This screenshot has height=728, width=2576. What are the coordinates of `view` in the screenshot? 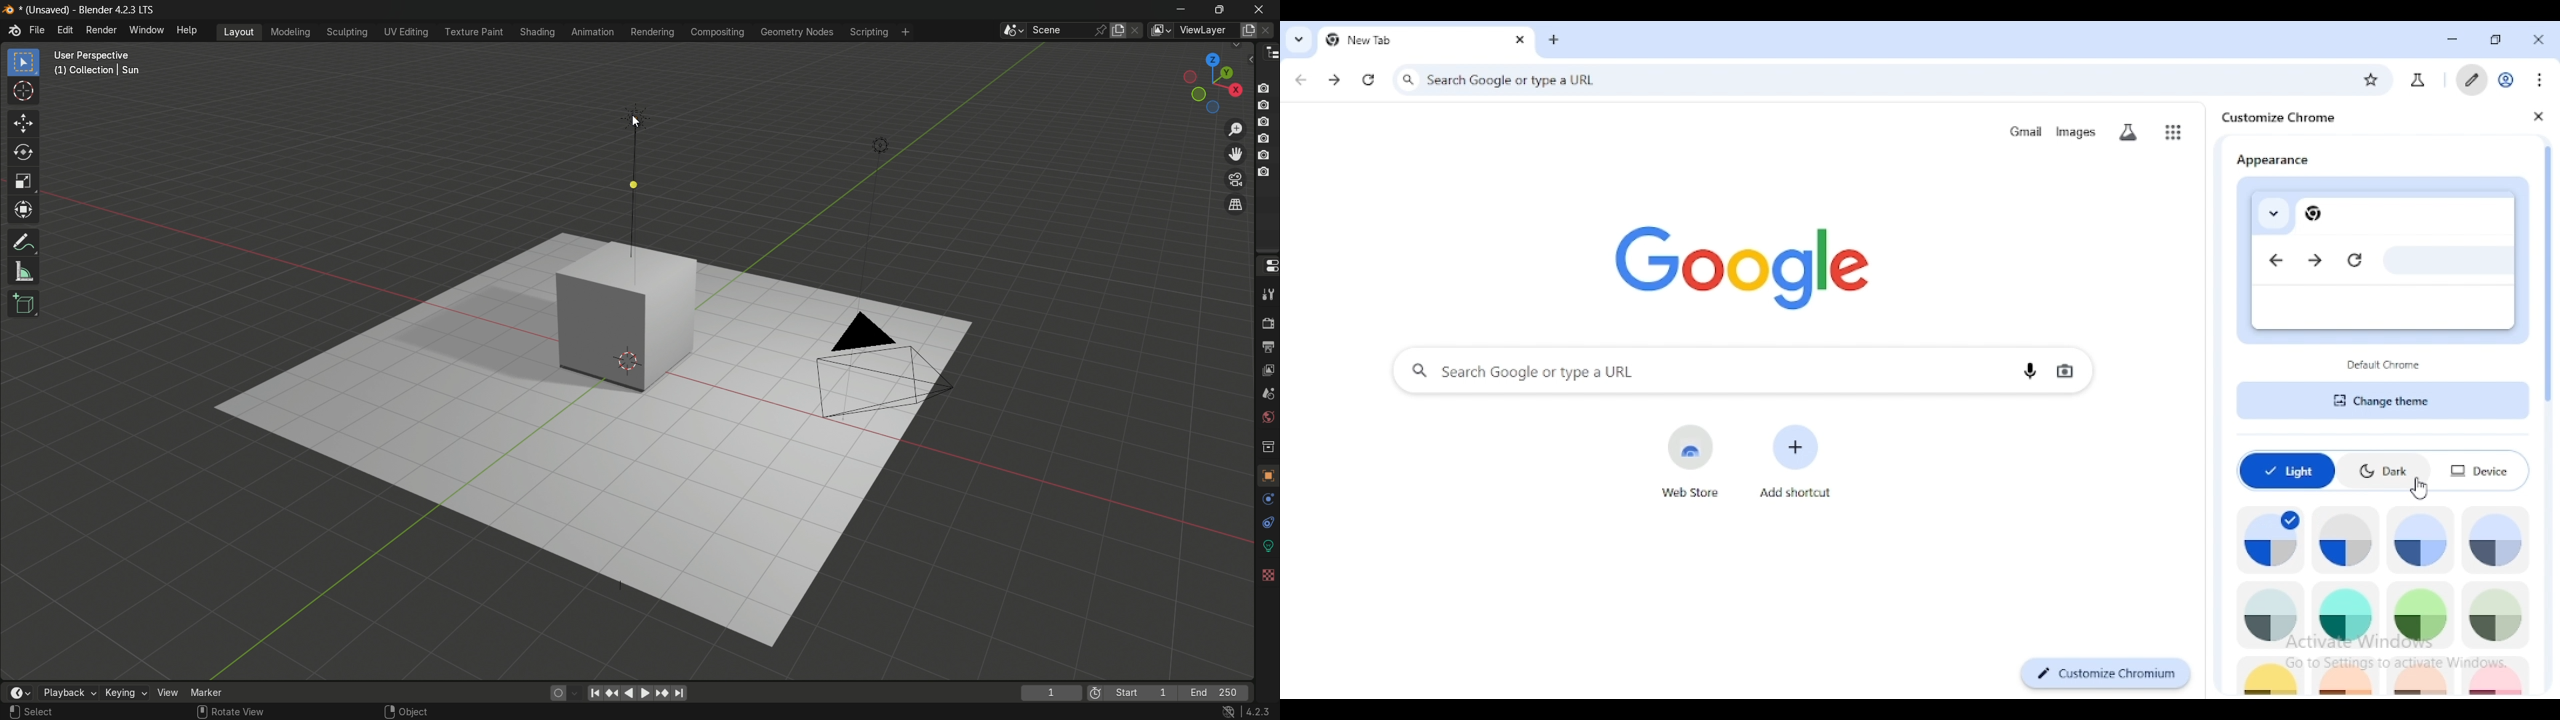 It's located at (166, 692).